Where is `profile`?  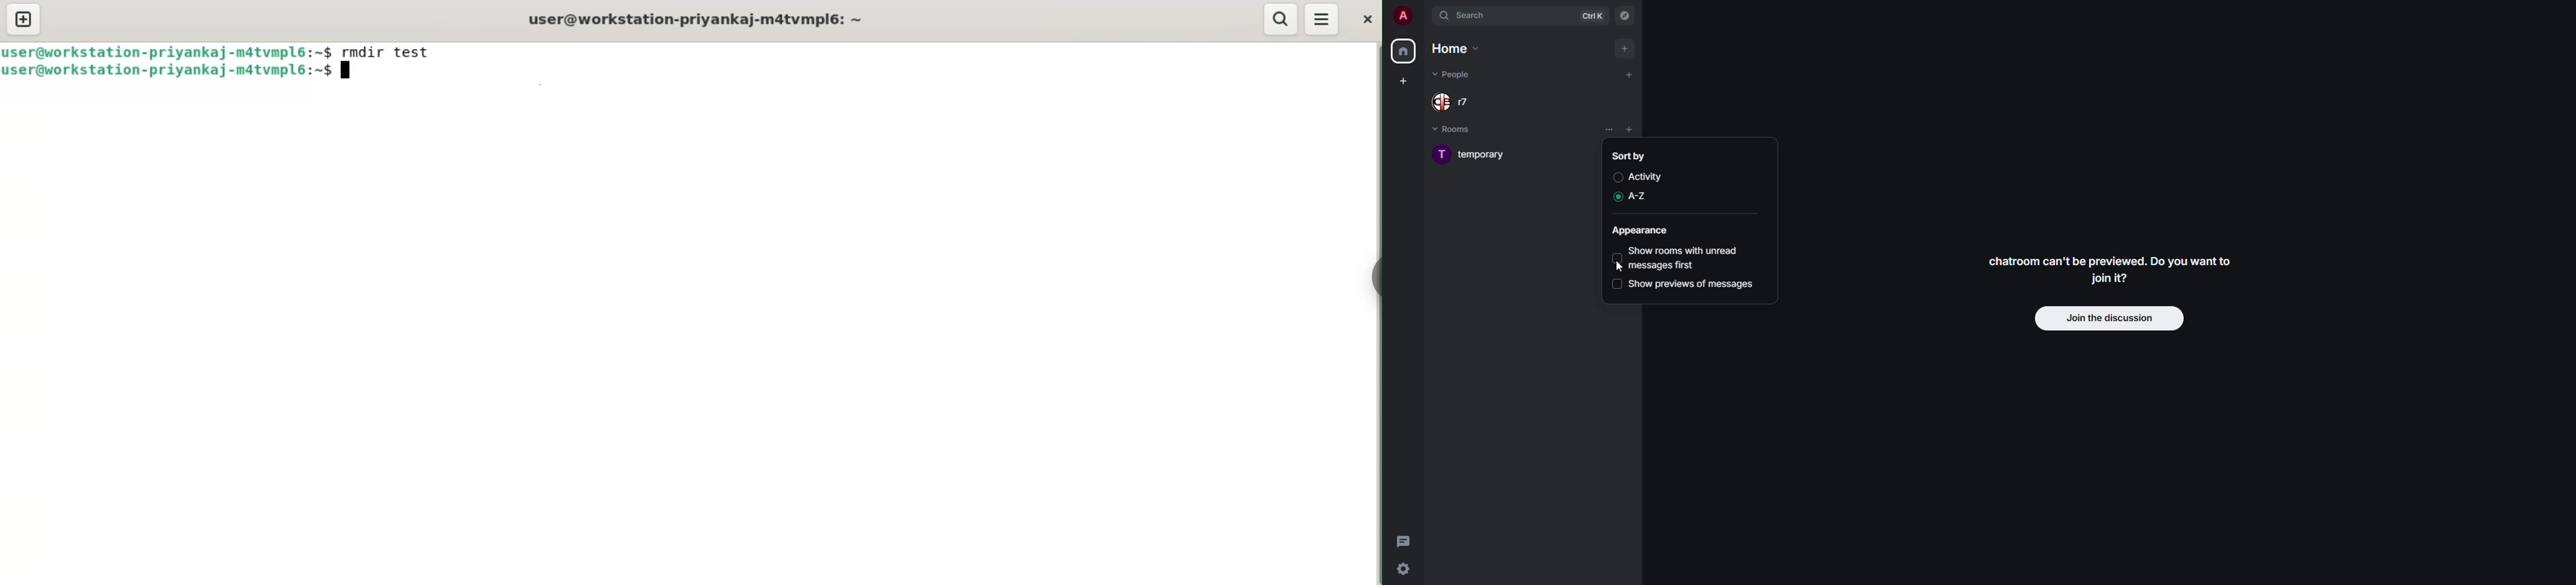
profile is located at coordinates (1403, 16).